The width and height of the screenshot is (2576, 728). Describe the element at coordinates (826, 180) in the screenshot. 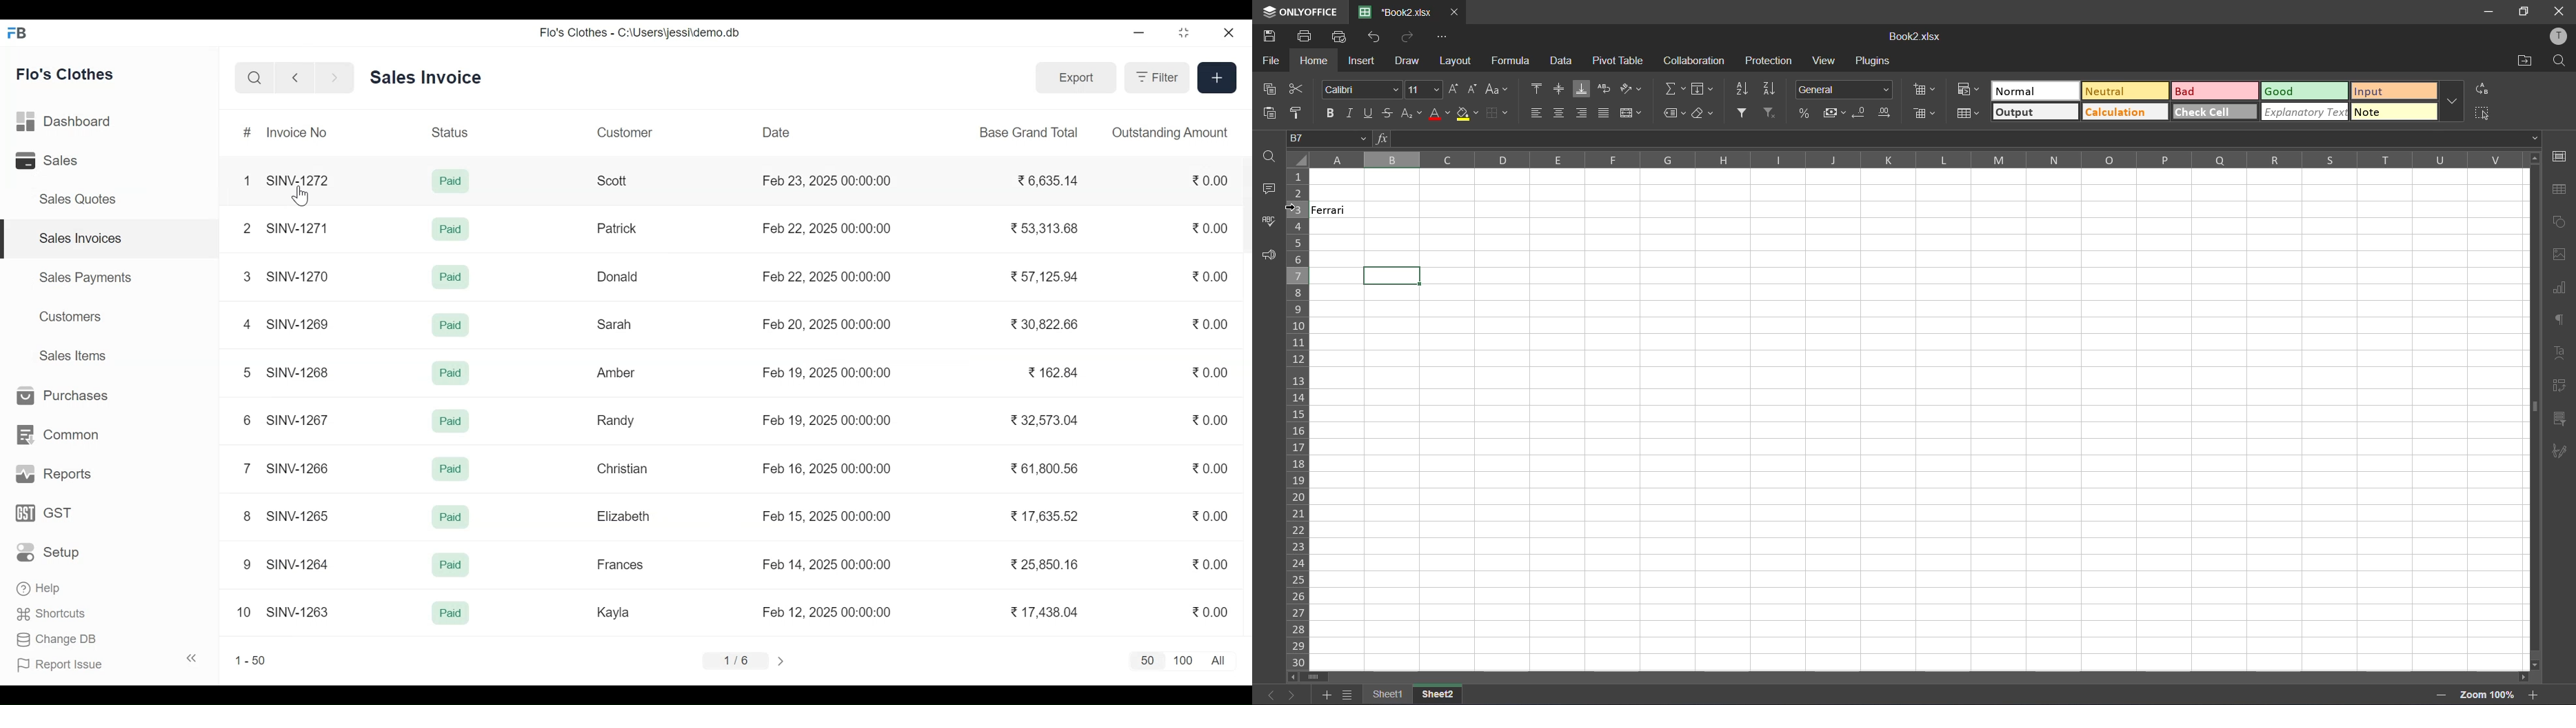

I see `Feb 23, 2025 00:00:00` at that location.